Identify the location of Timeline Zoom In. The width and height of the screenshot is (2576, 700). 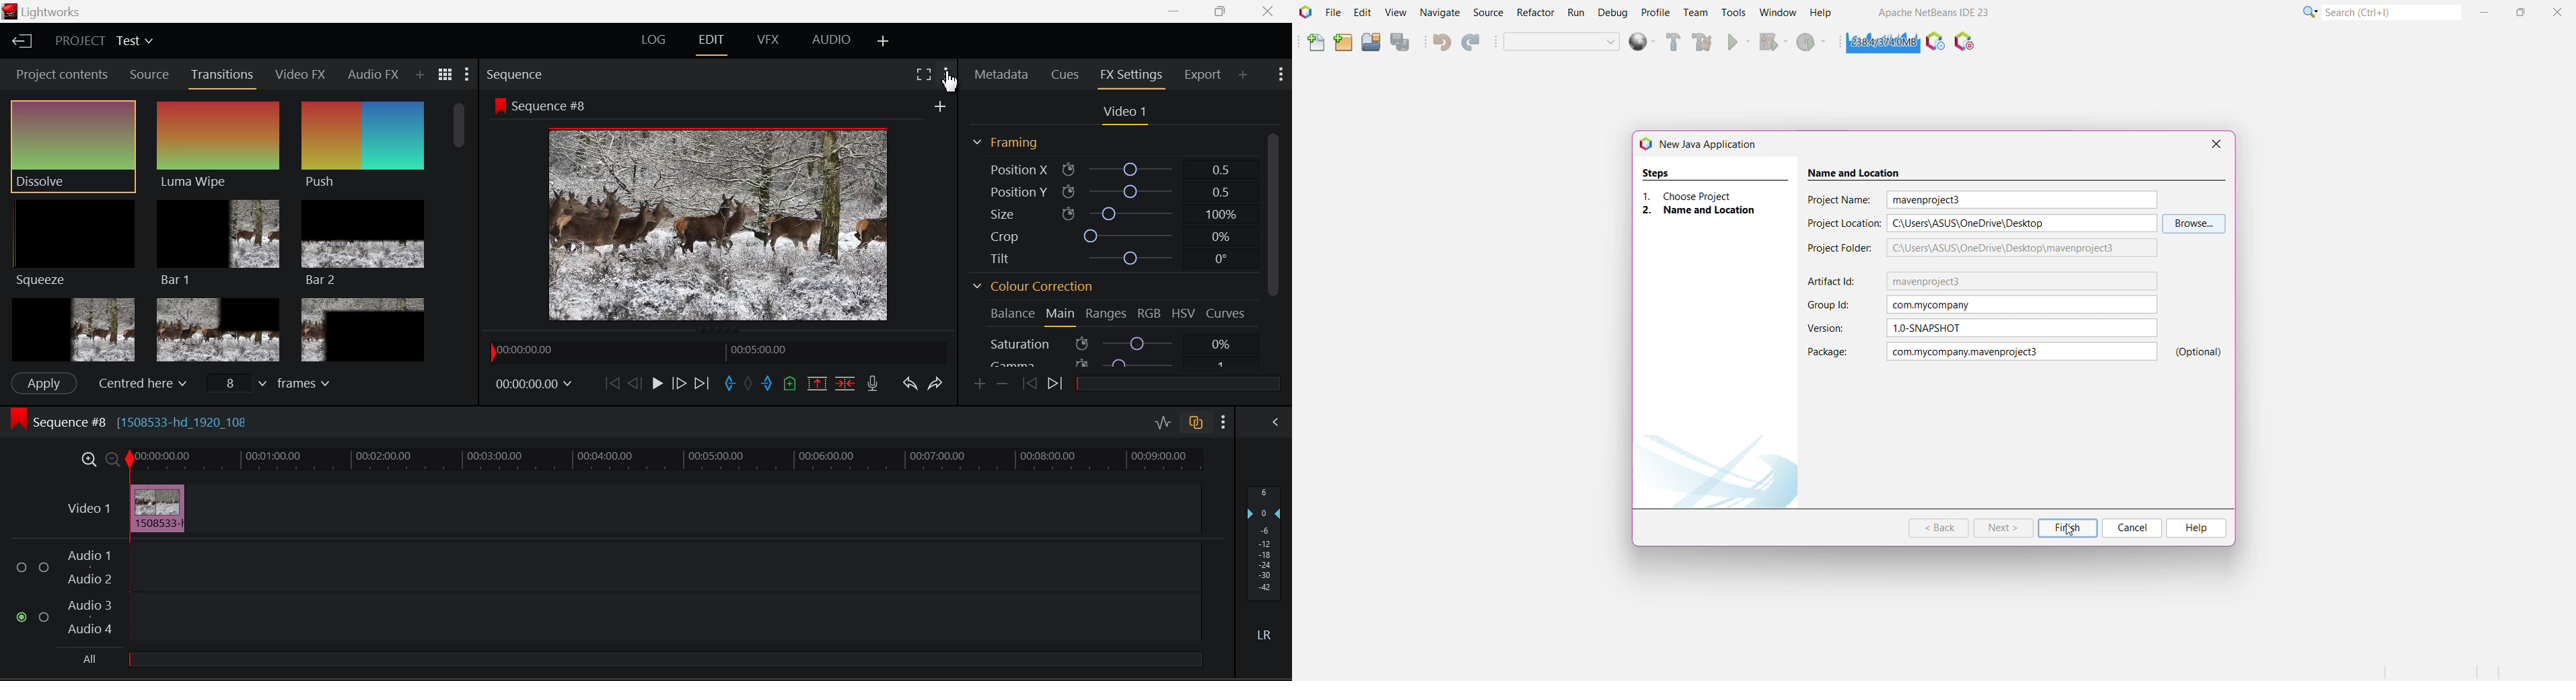
(86, 459).